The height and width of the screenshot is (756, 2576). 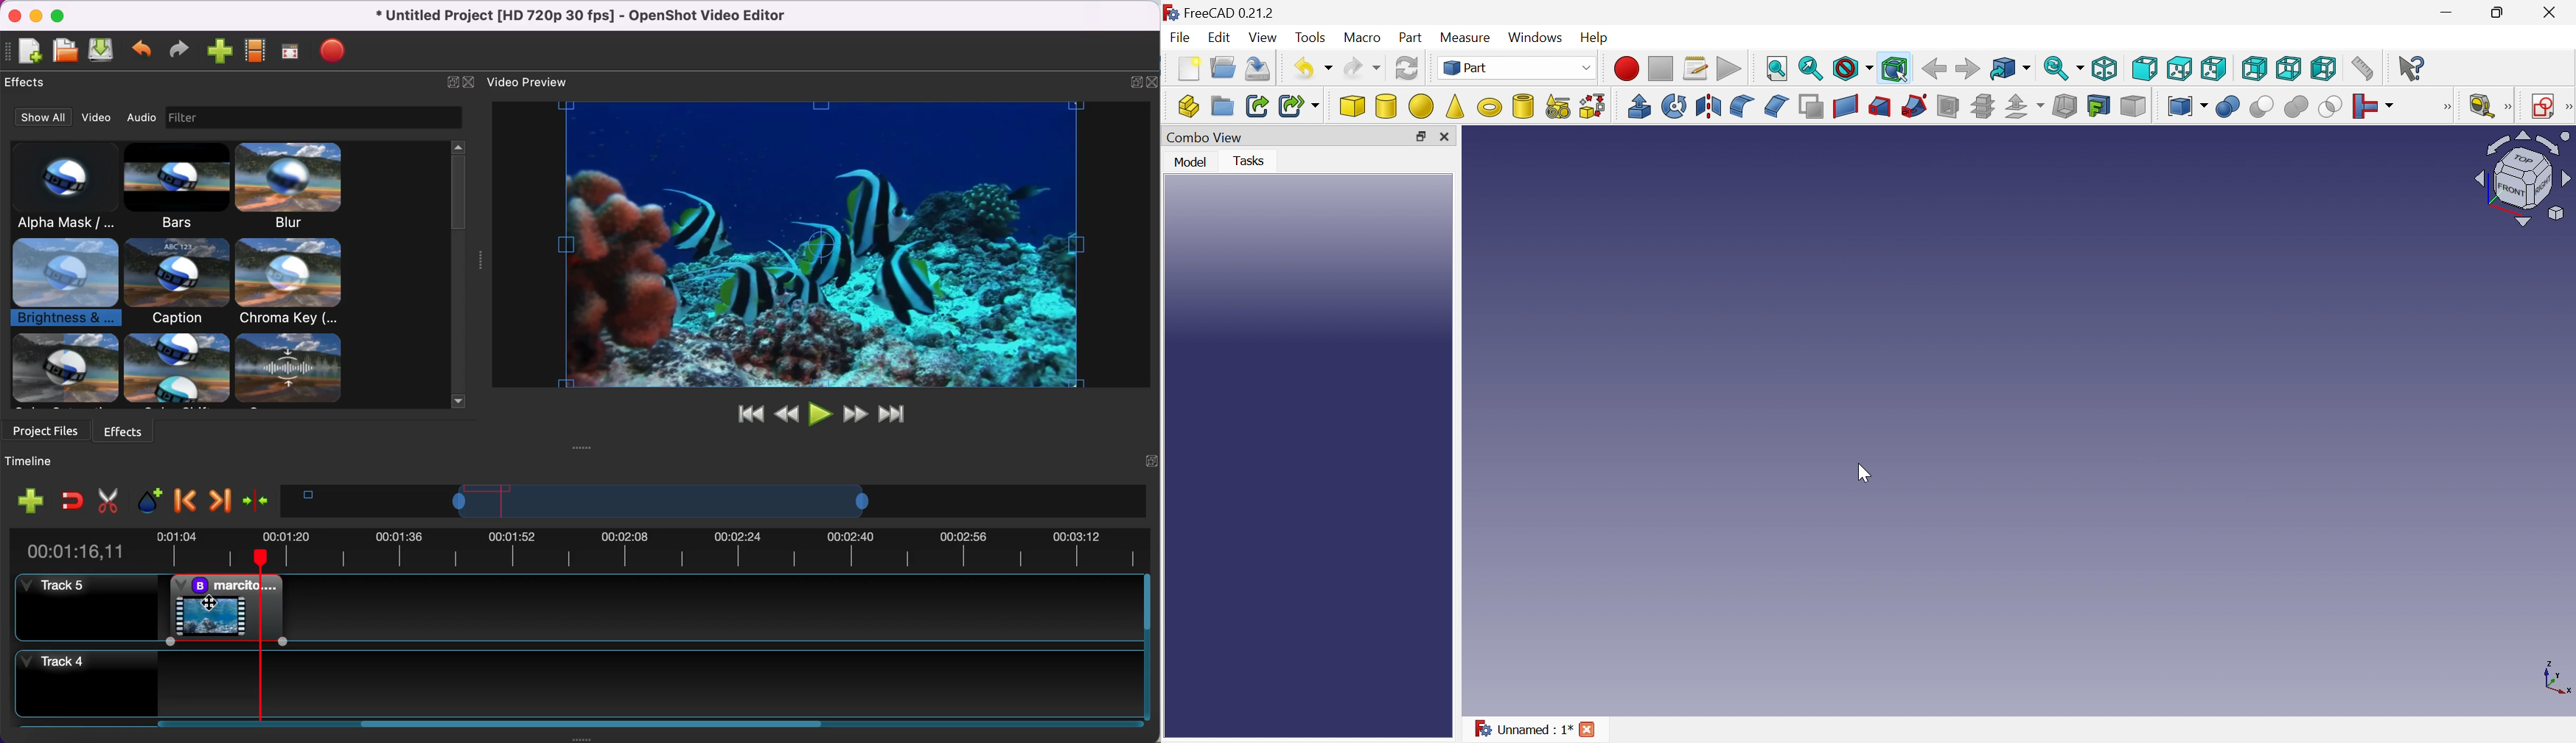 I want to click on Help, so click(x=1598, y=36).